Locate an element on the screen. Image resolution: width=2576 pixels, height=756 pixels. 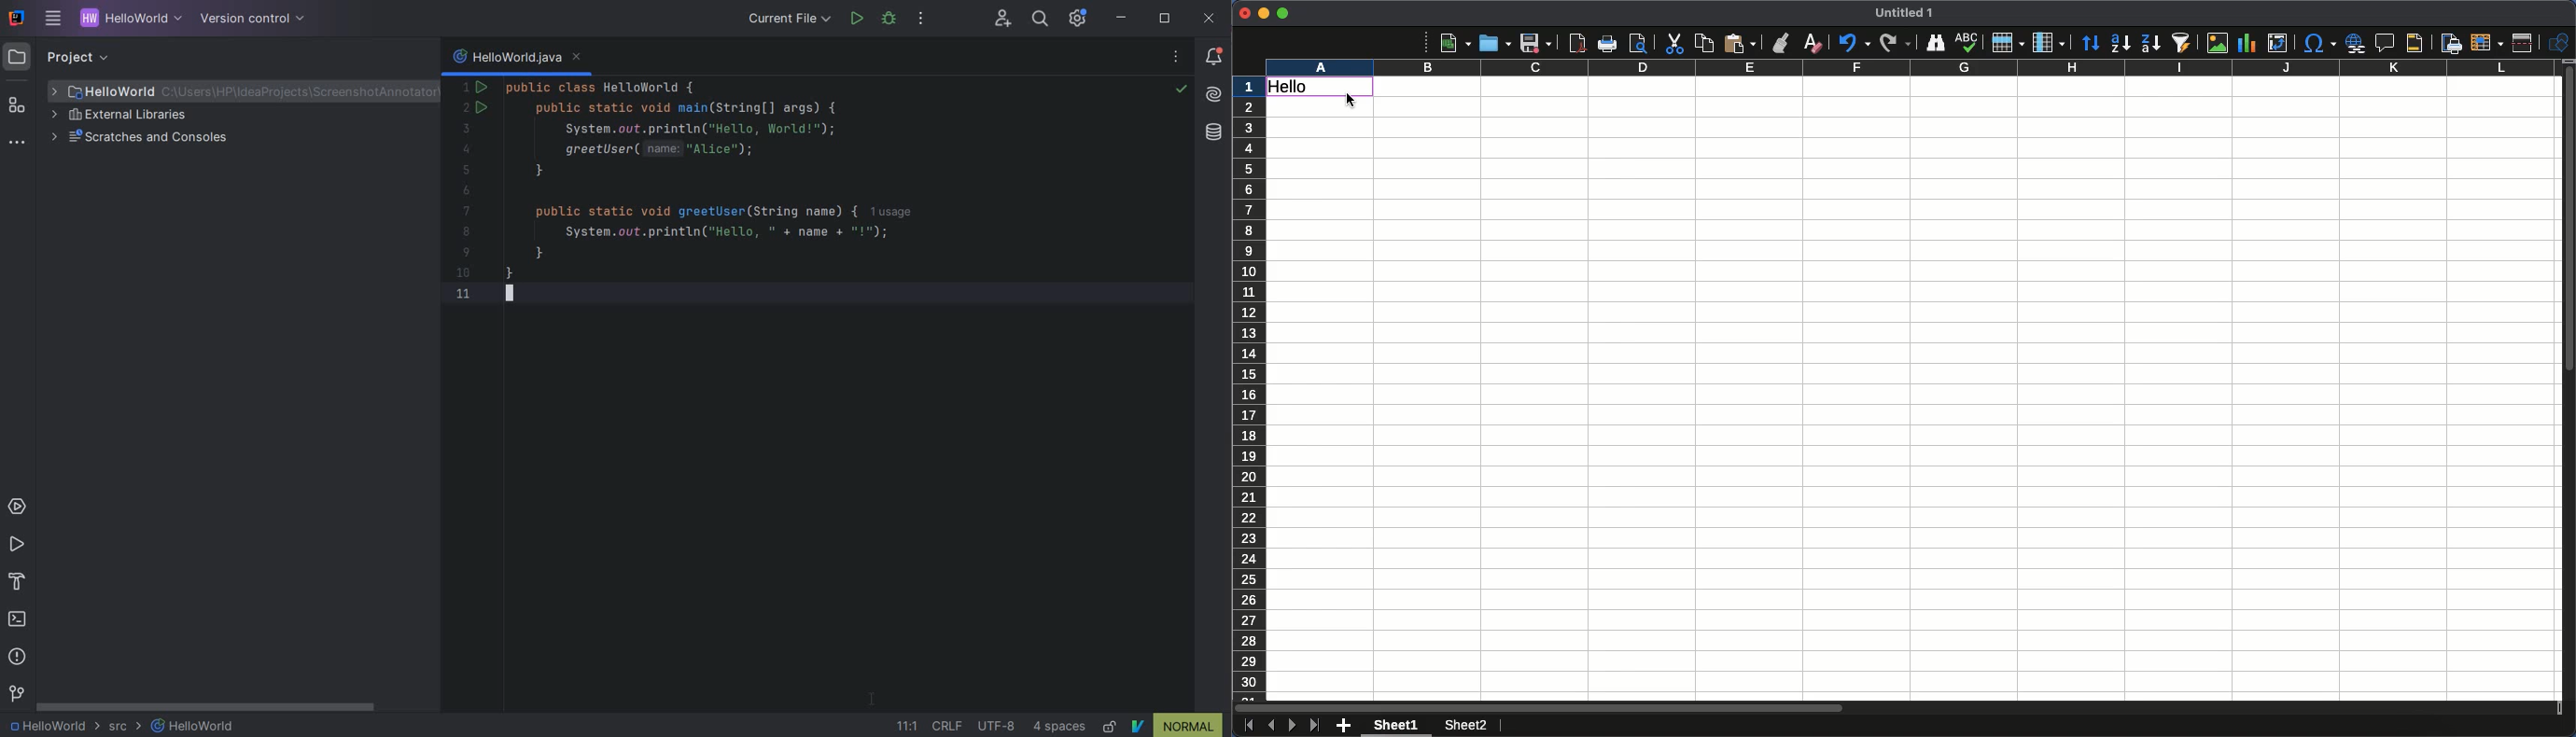
Clone formatting is located at coordinates (1782, 43).